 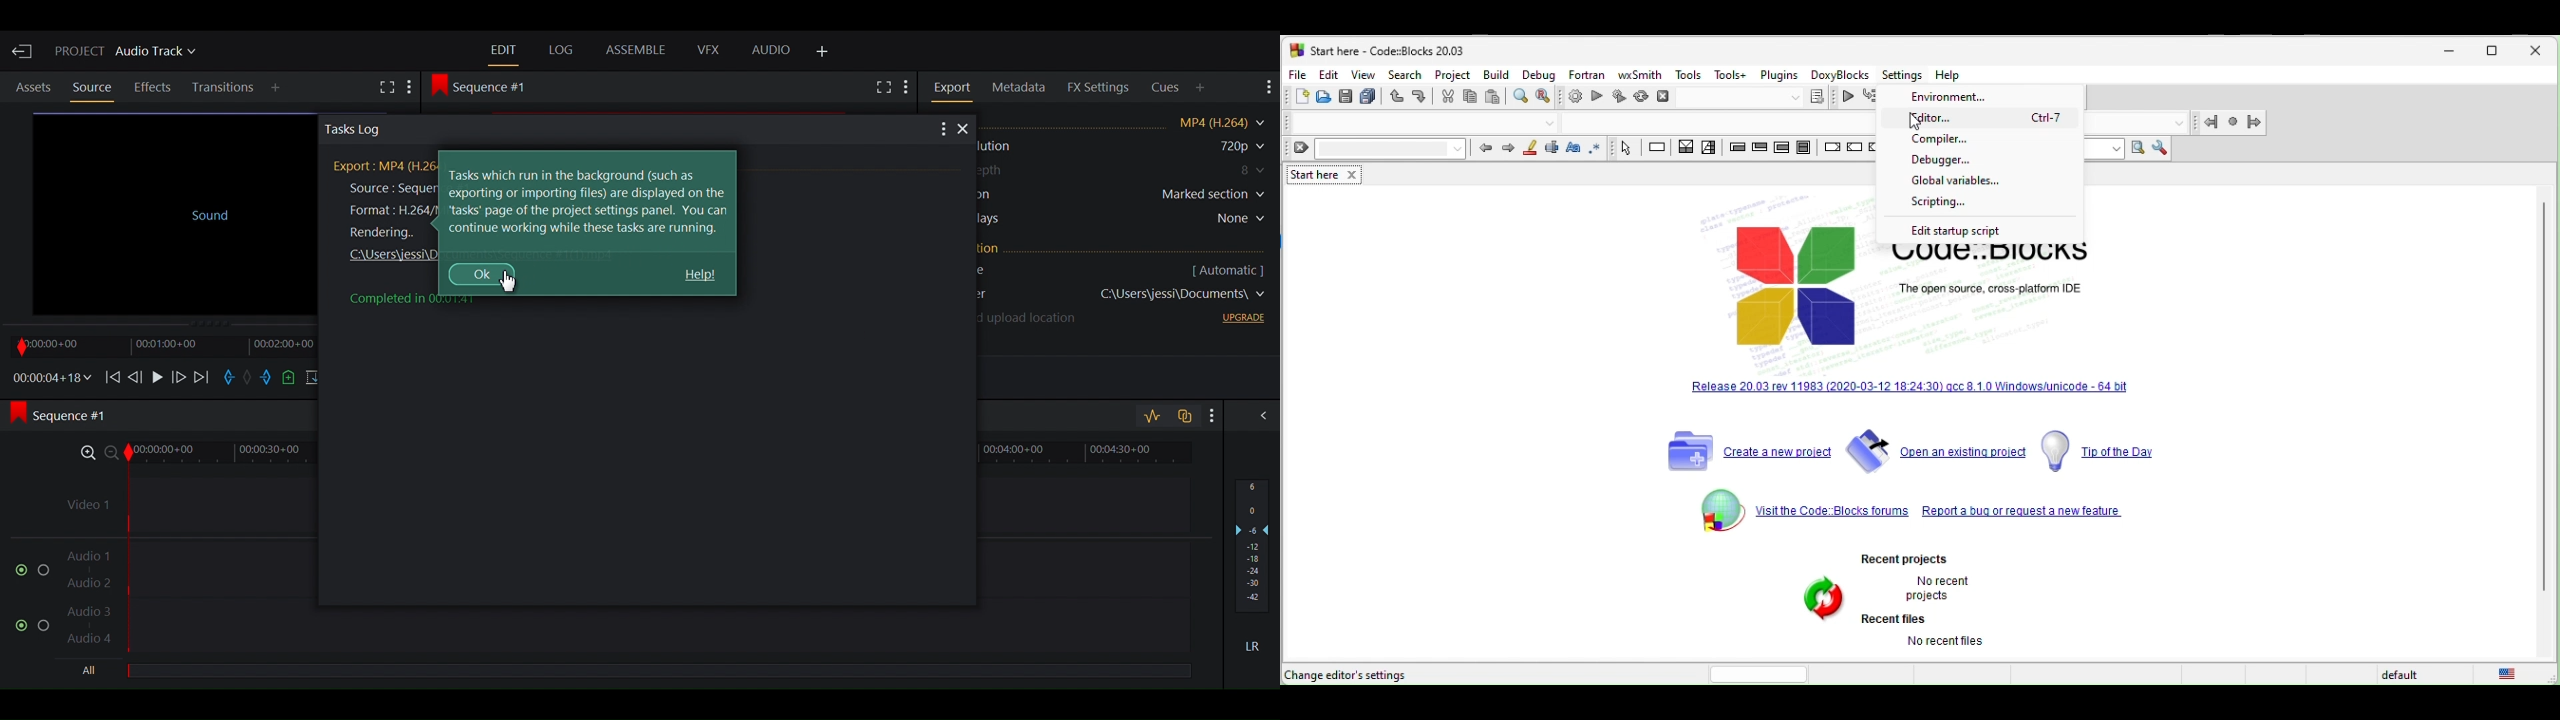 What do you see at coordinates (1354, 674) in the screenshot?
I see `change editor settings` at bounding box center [1354, 674].